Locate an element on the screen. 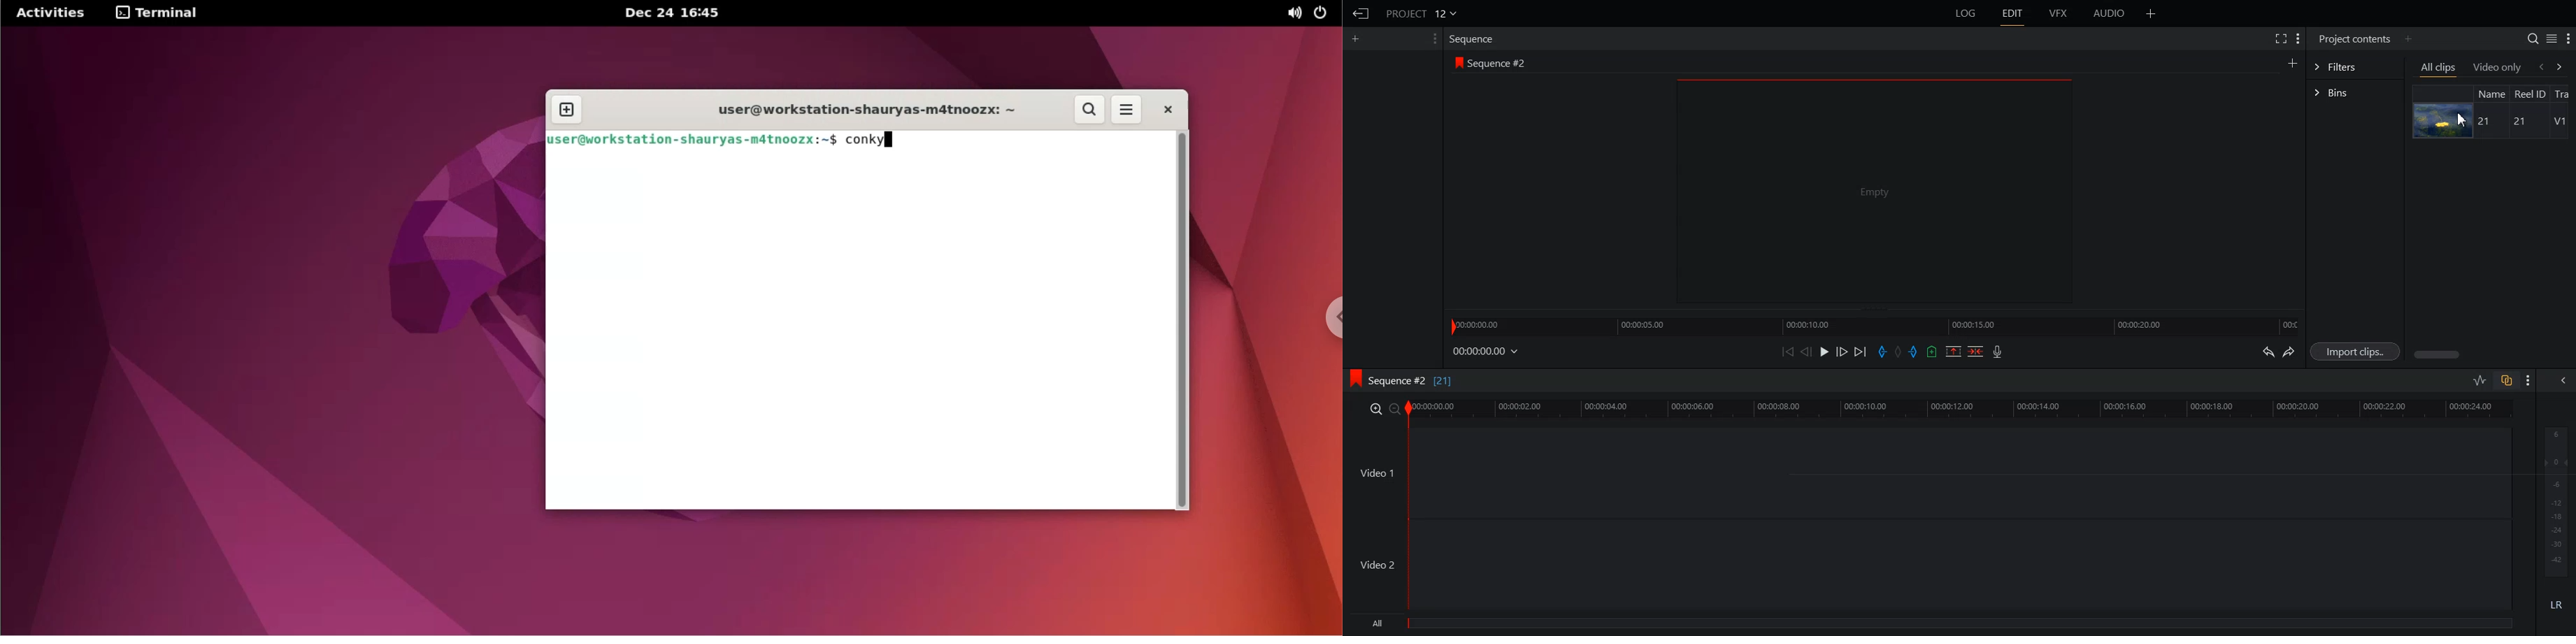 The width and height of the screenshot is (2576, 644). Tra is located at coordinates (2565, 93).